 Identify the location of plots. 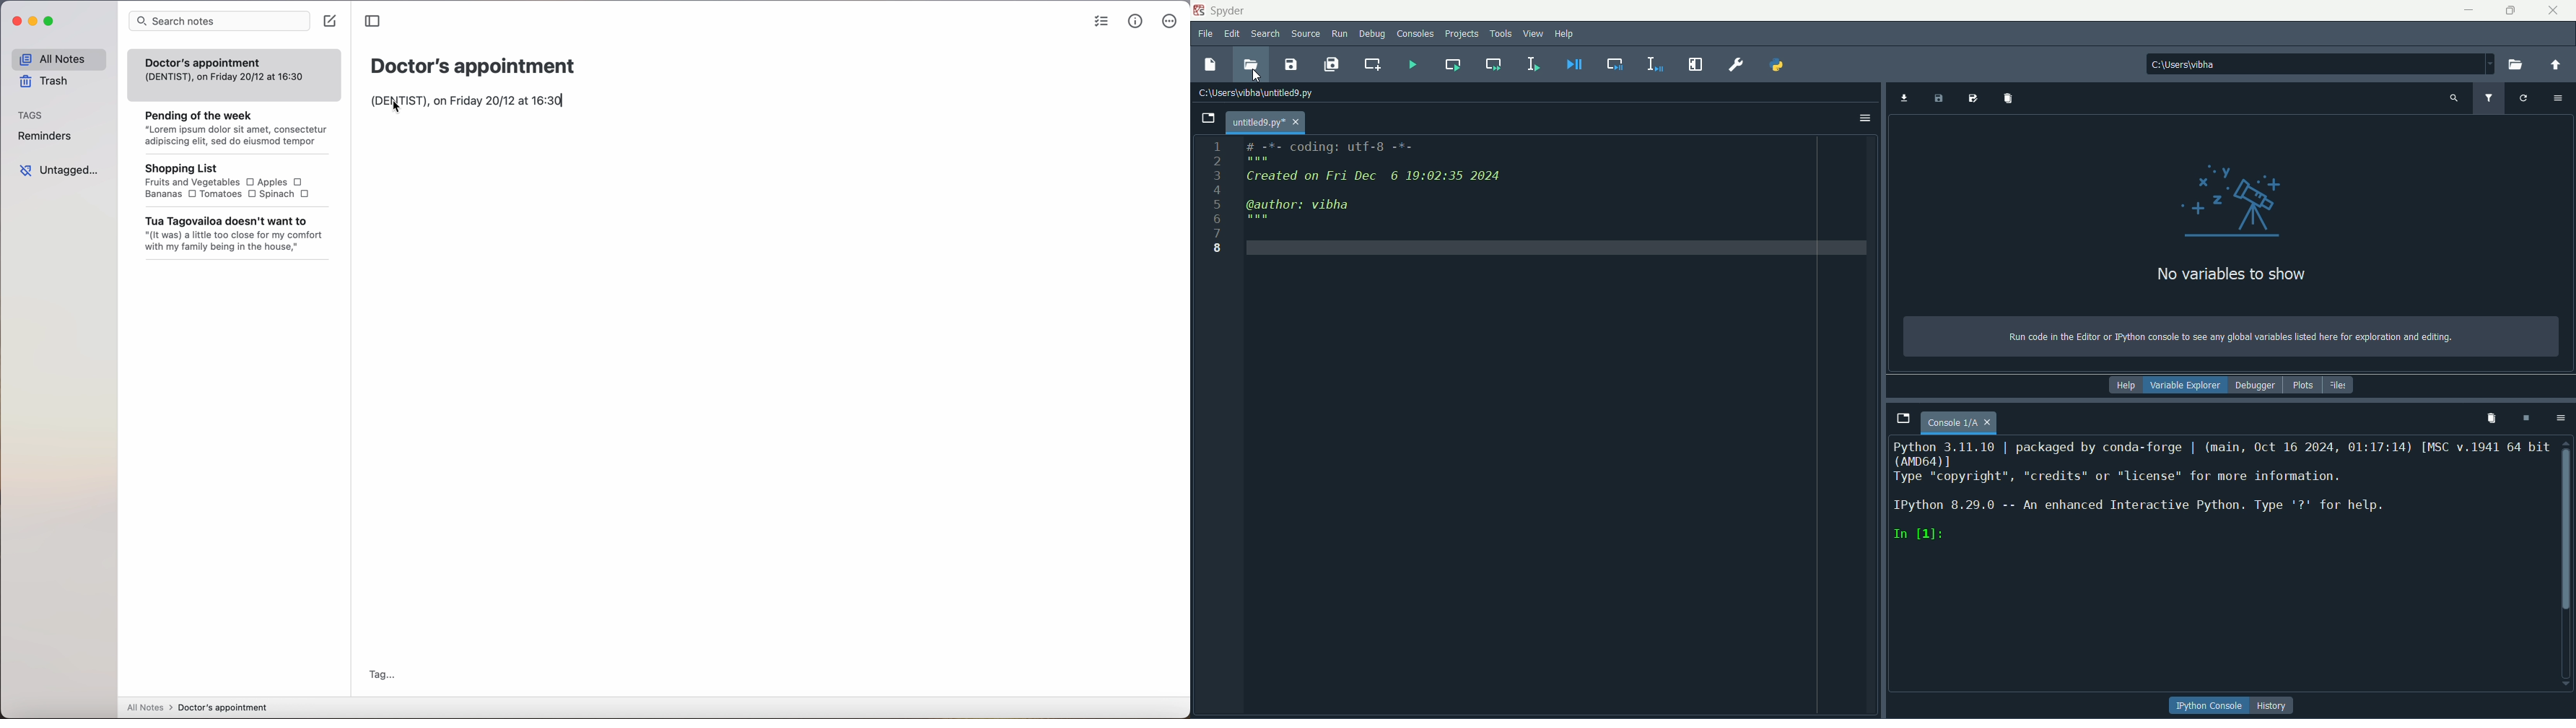
(2302, 386).